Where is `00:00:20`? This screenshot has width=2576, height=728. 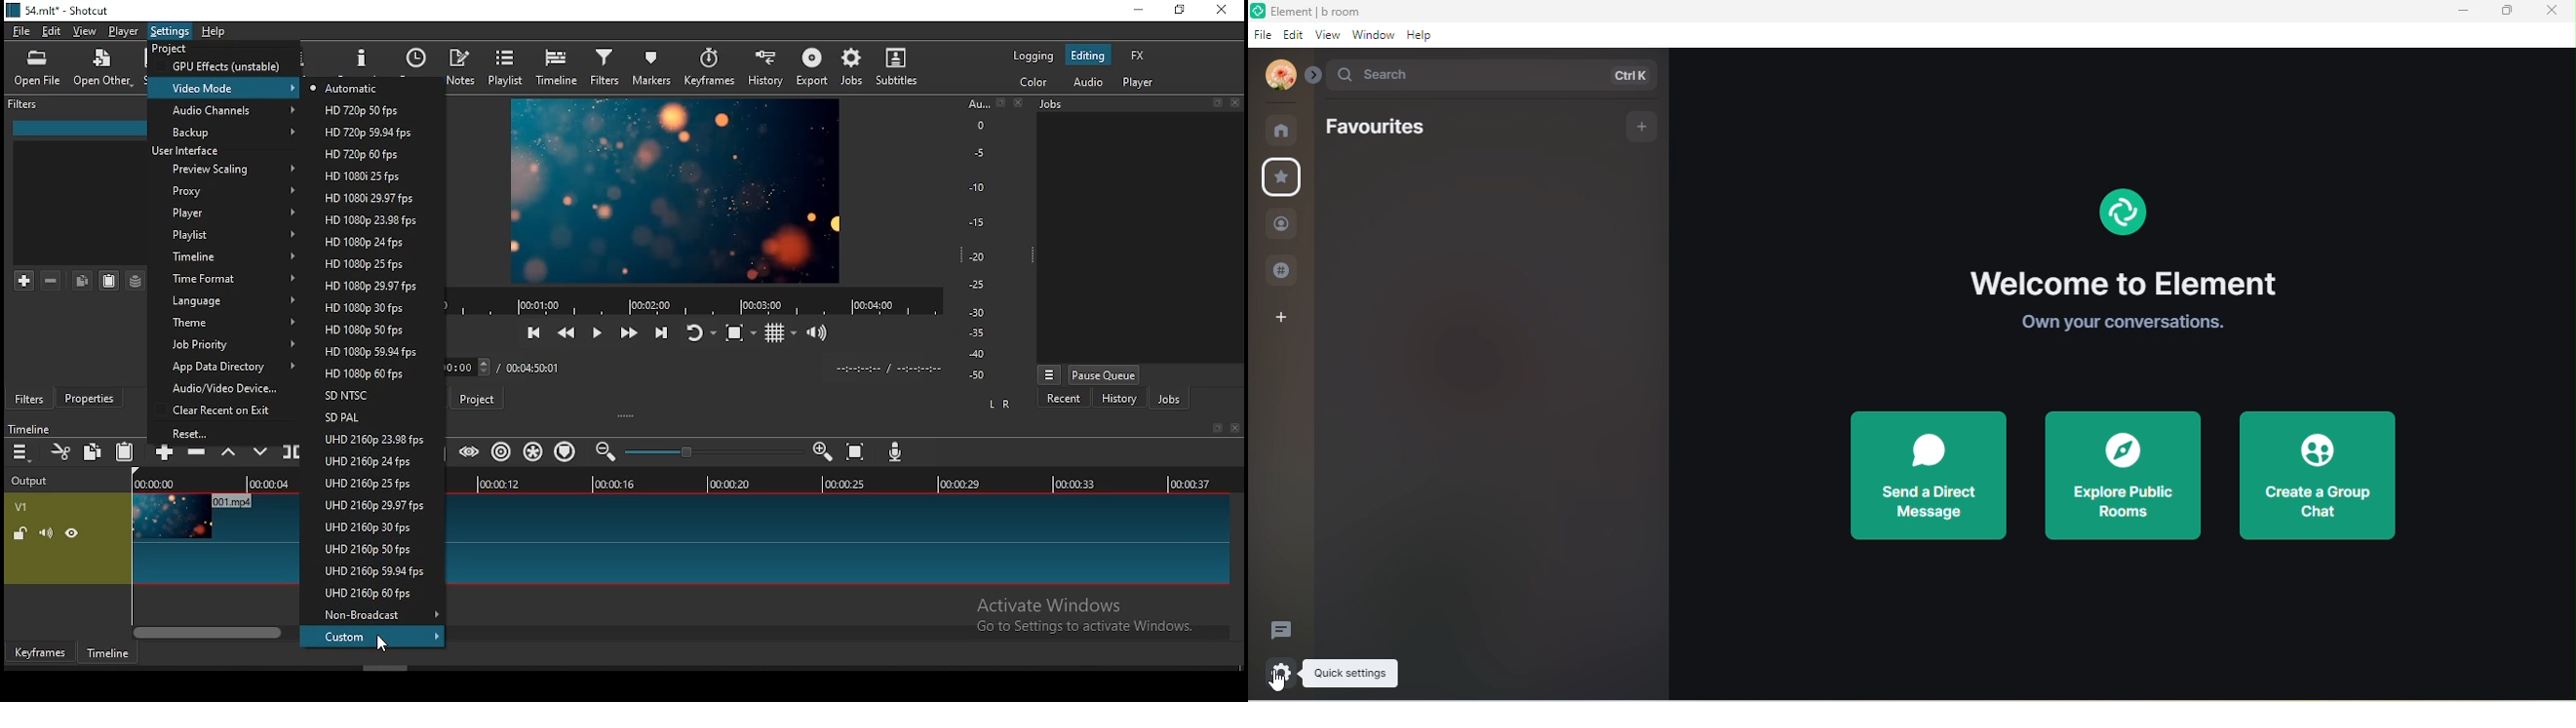 00:00:20 is located at coordinates (727, 483).